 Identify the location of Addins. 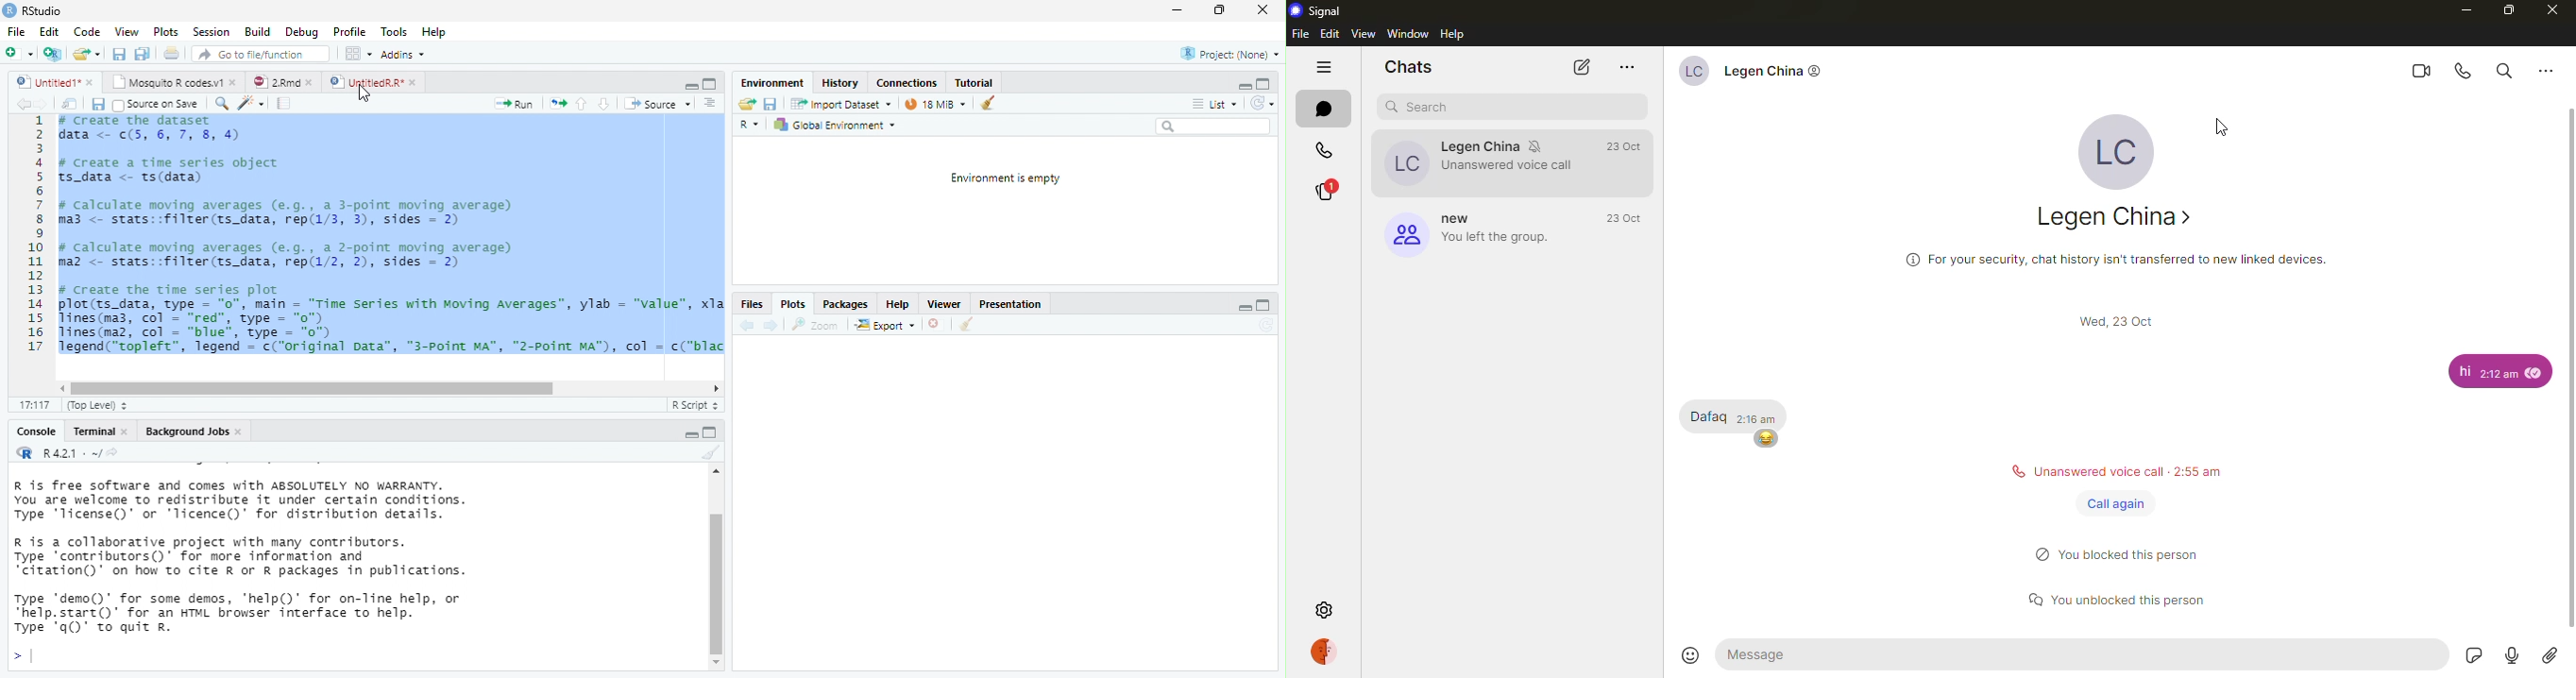
(403, 55).